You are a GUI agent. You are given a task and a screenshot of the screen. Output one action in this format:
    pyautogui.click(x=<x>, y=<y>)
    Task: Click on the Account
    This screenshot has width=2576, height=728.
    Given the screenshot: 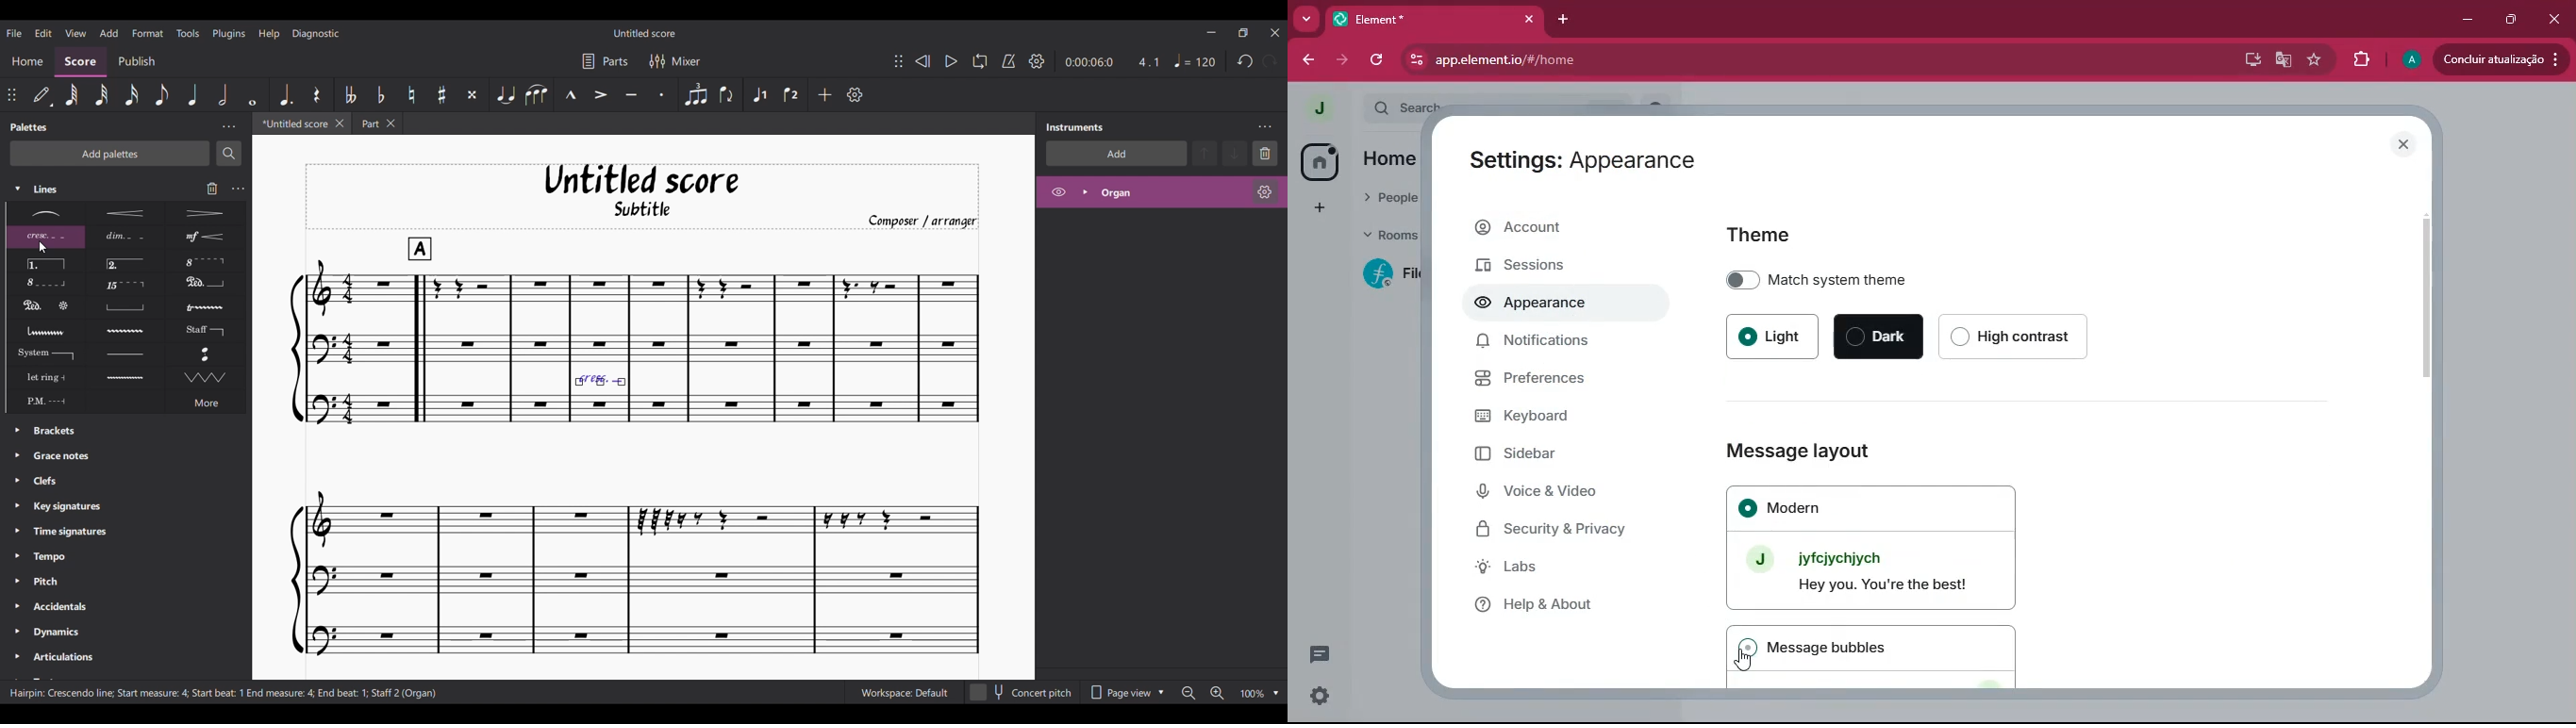 What is the action you would take?
    pyautogui.click(x=1545, y=225)
    